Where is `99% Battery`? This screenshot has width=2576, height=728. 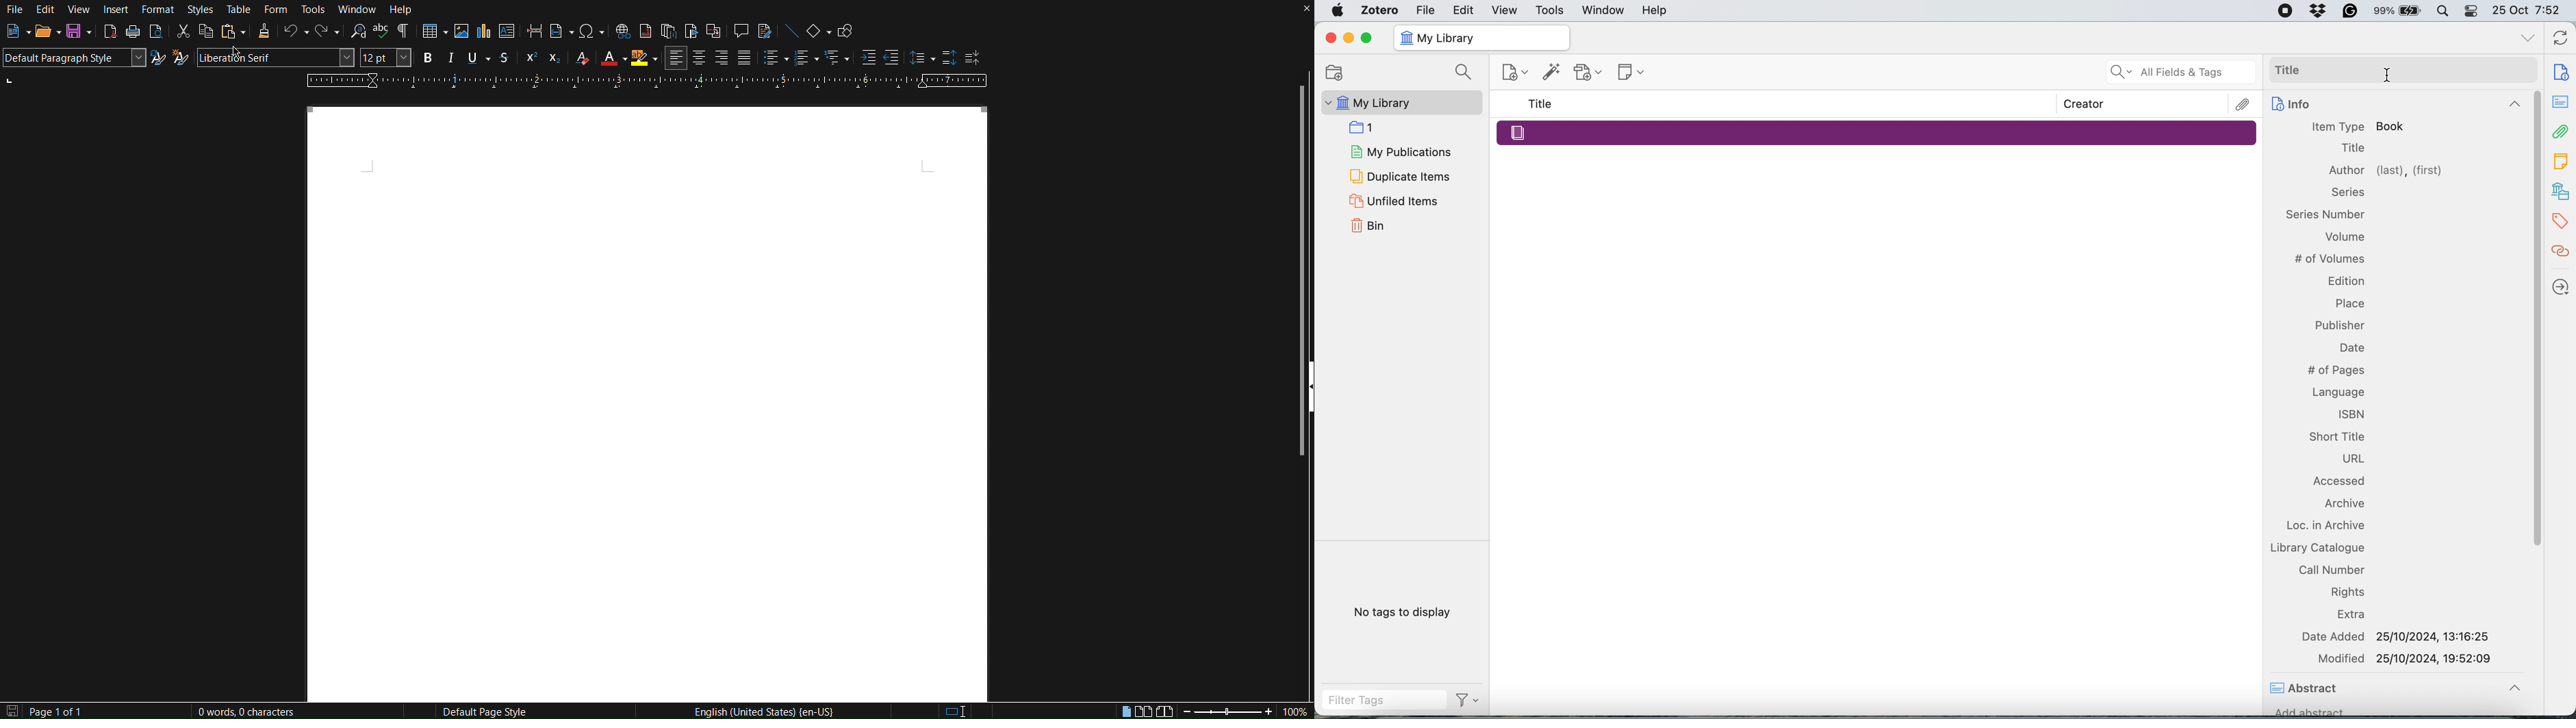 99% Battery is located at coordinates (2398, 11).